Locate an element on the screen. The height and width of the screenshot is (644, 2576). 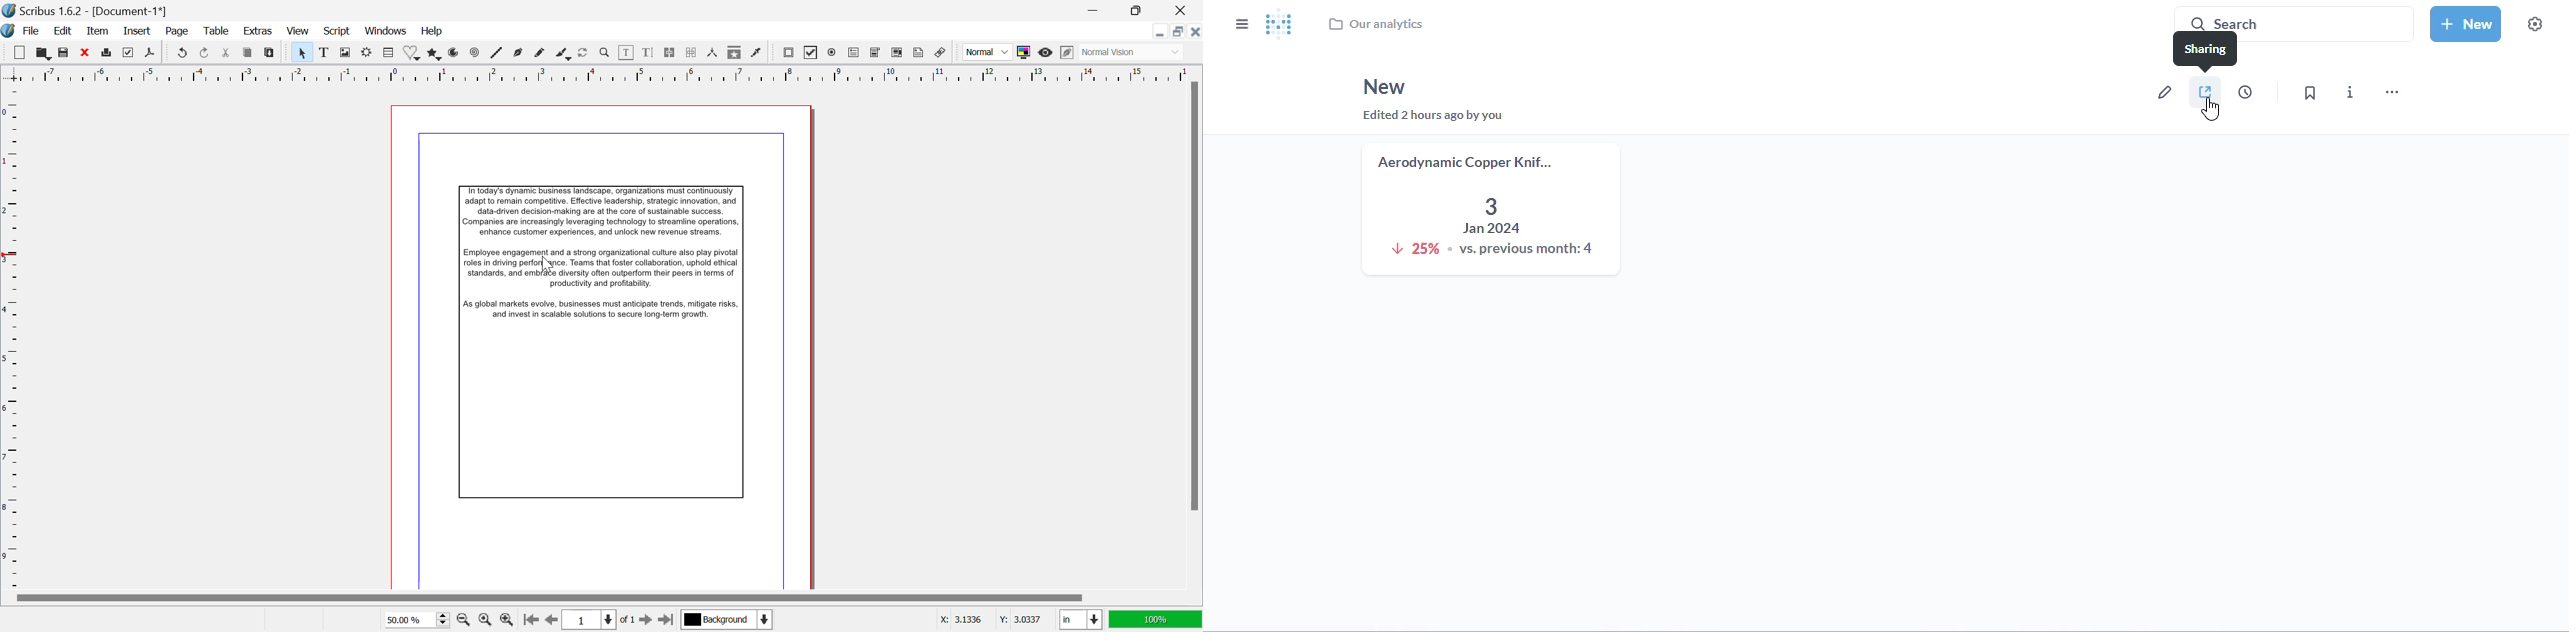
Cursor Position is located at coordinates (549, 265).